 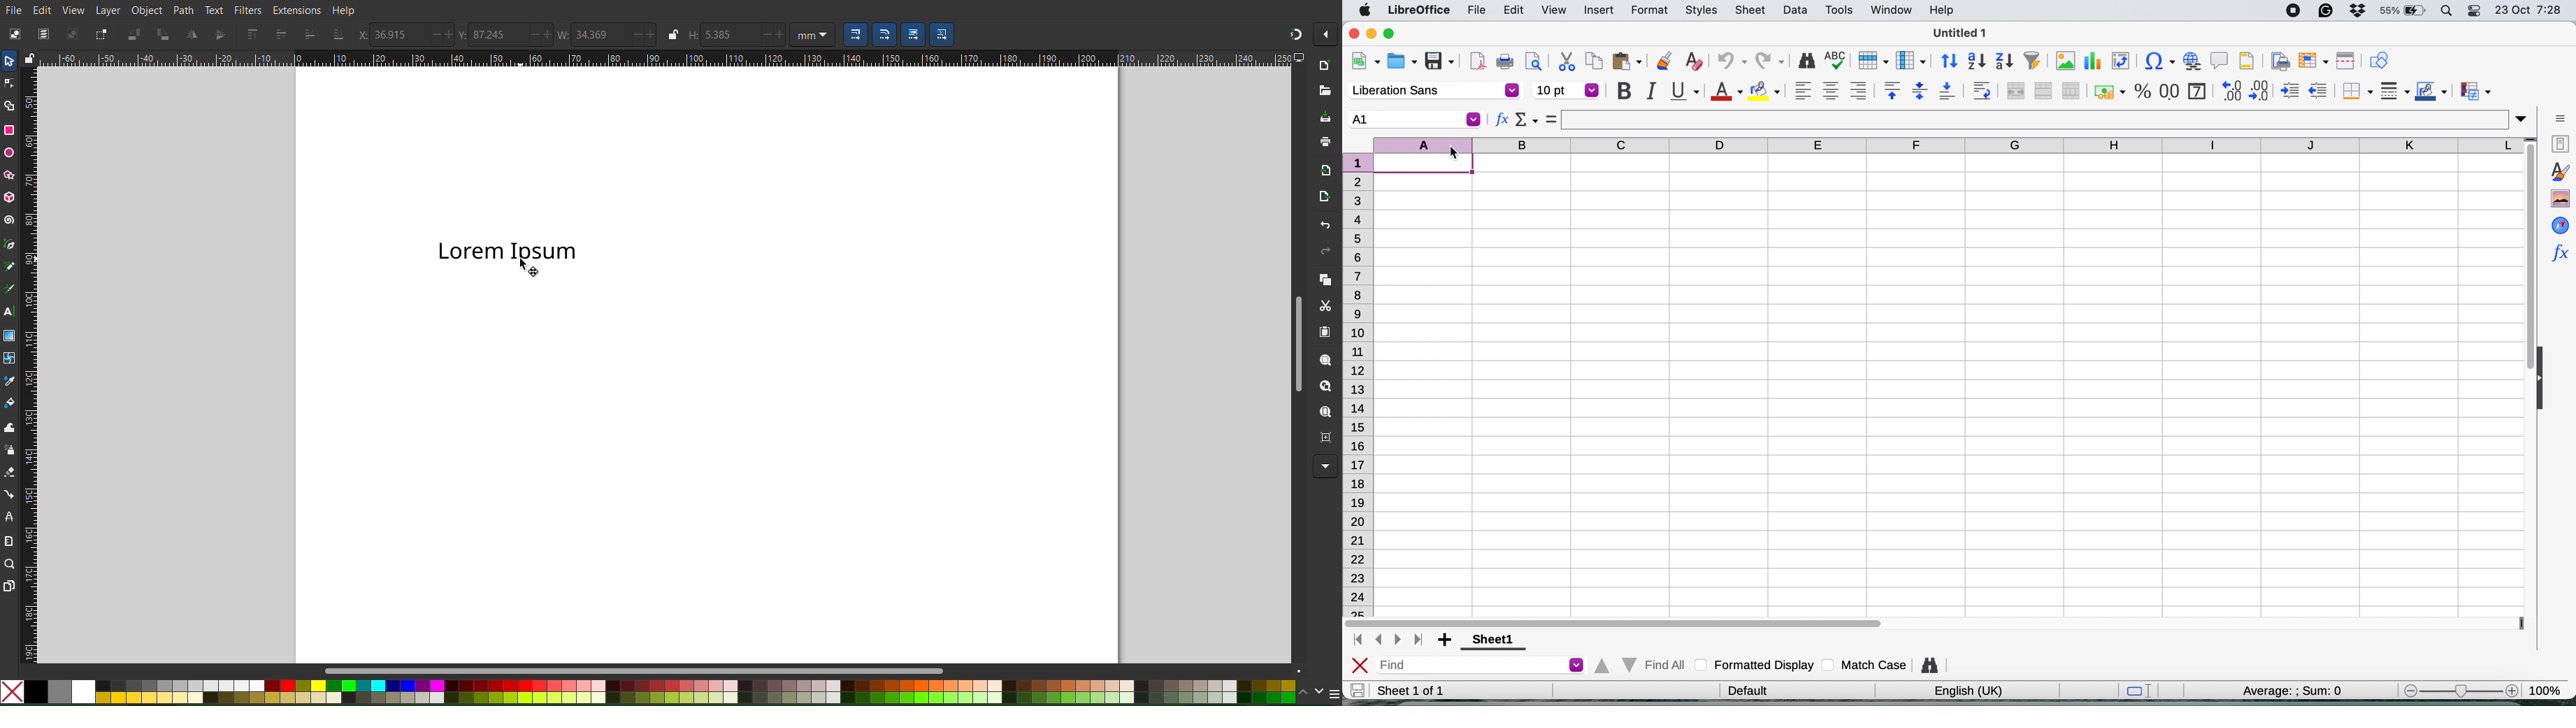 What do you see at coordinates (2108, 90) in the screenshot?
I see `format as currency` at bounding box center [2108, 90].